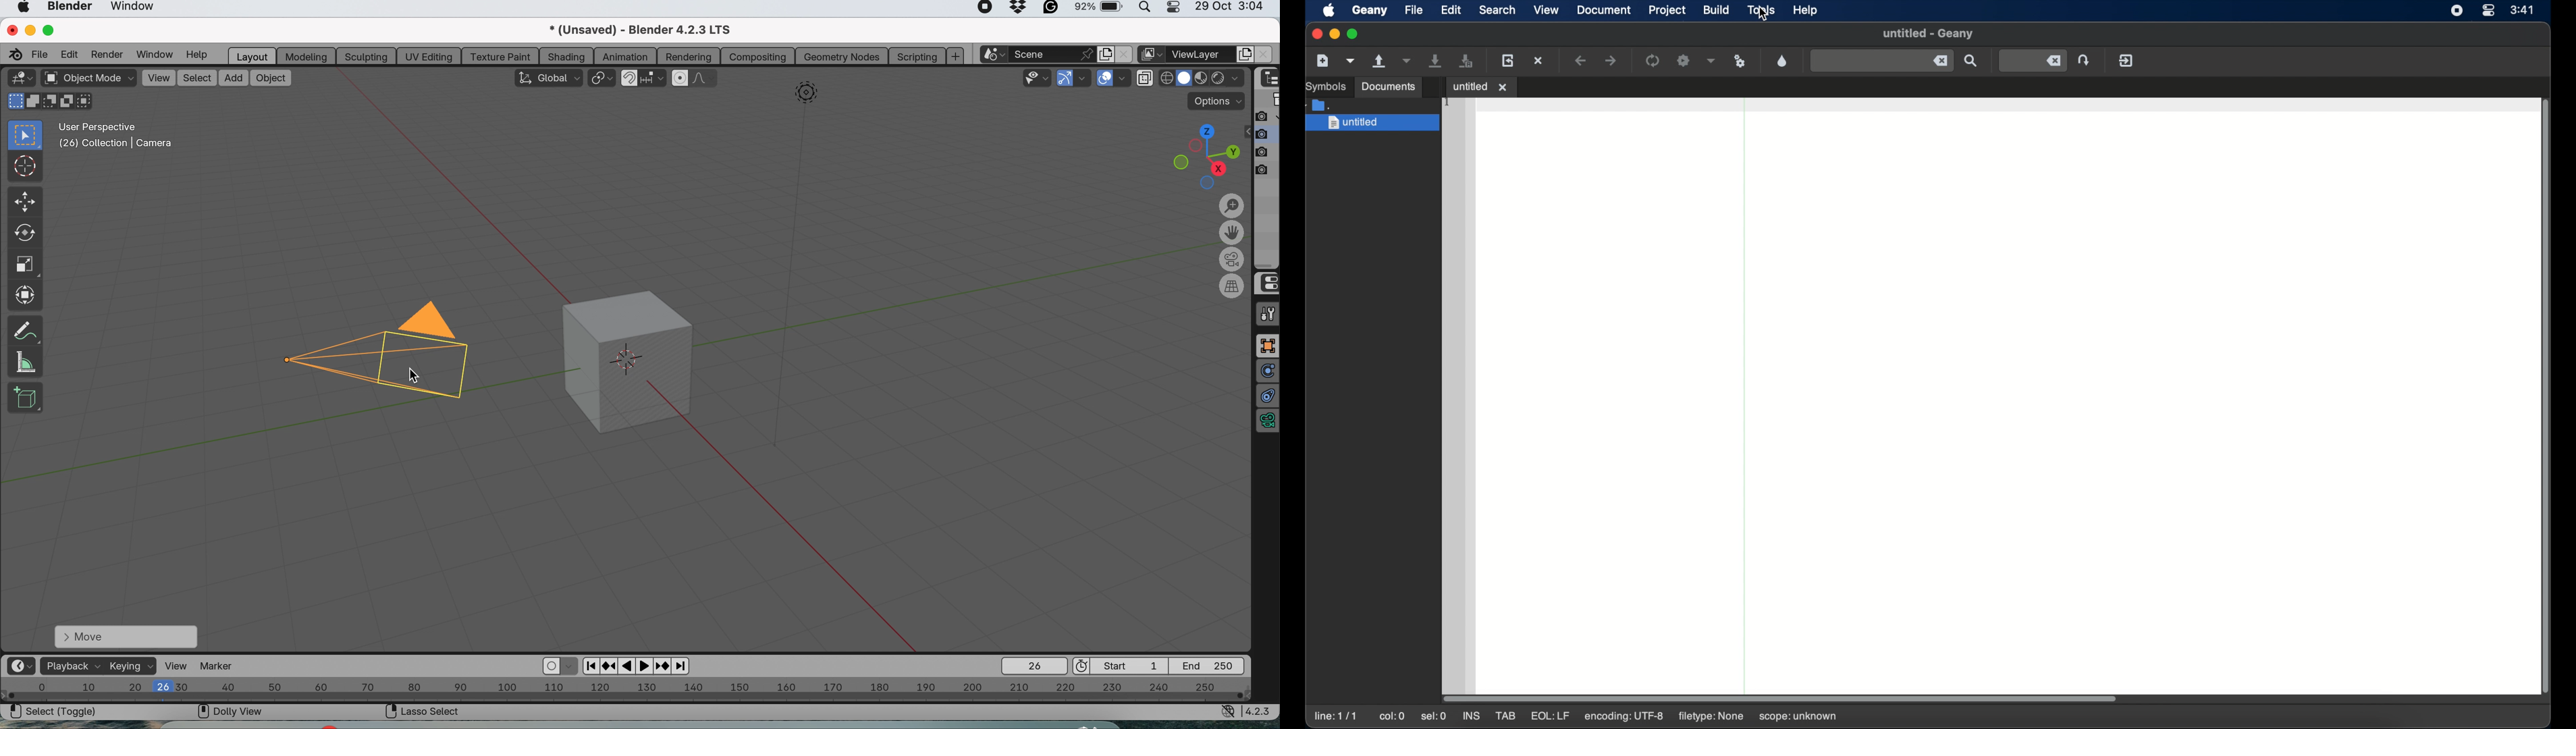 Image resolution: width=2576 pixels, height=756 pixels. Describe the element at coordinates (916, 56) in the screenshot. I see `scripting` at that location.